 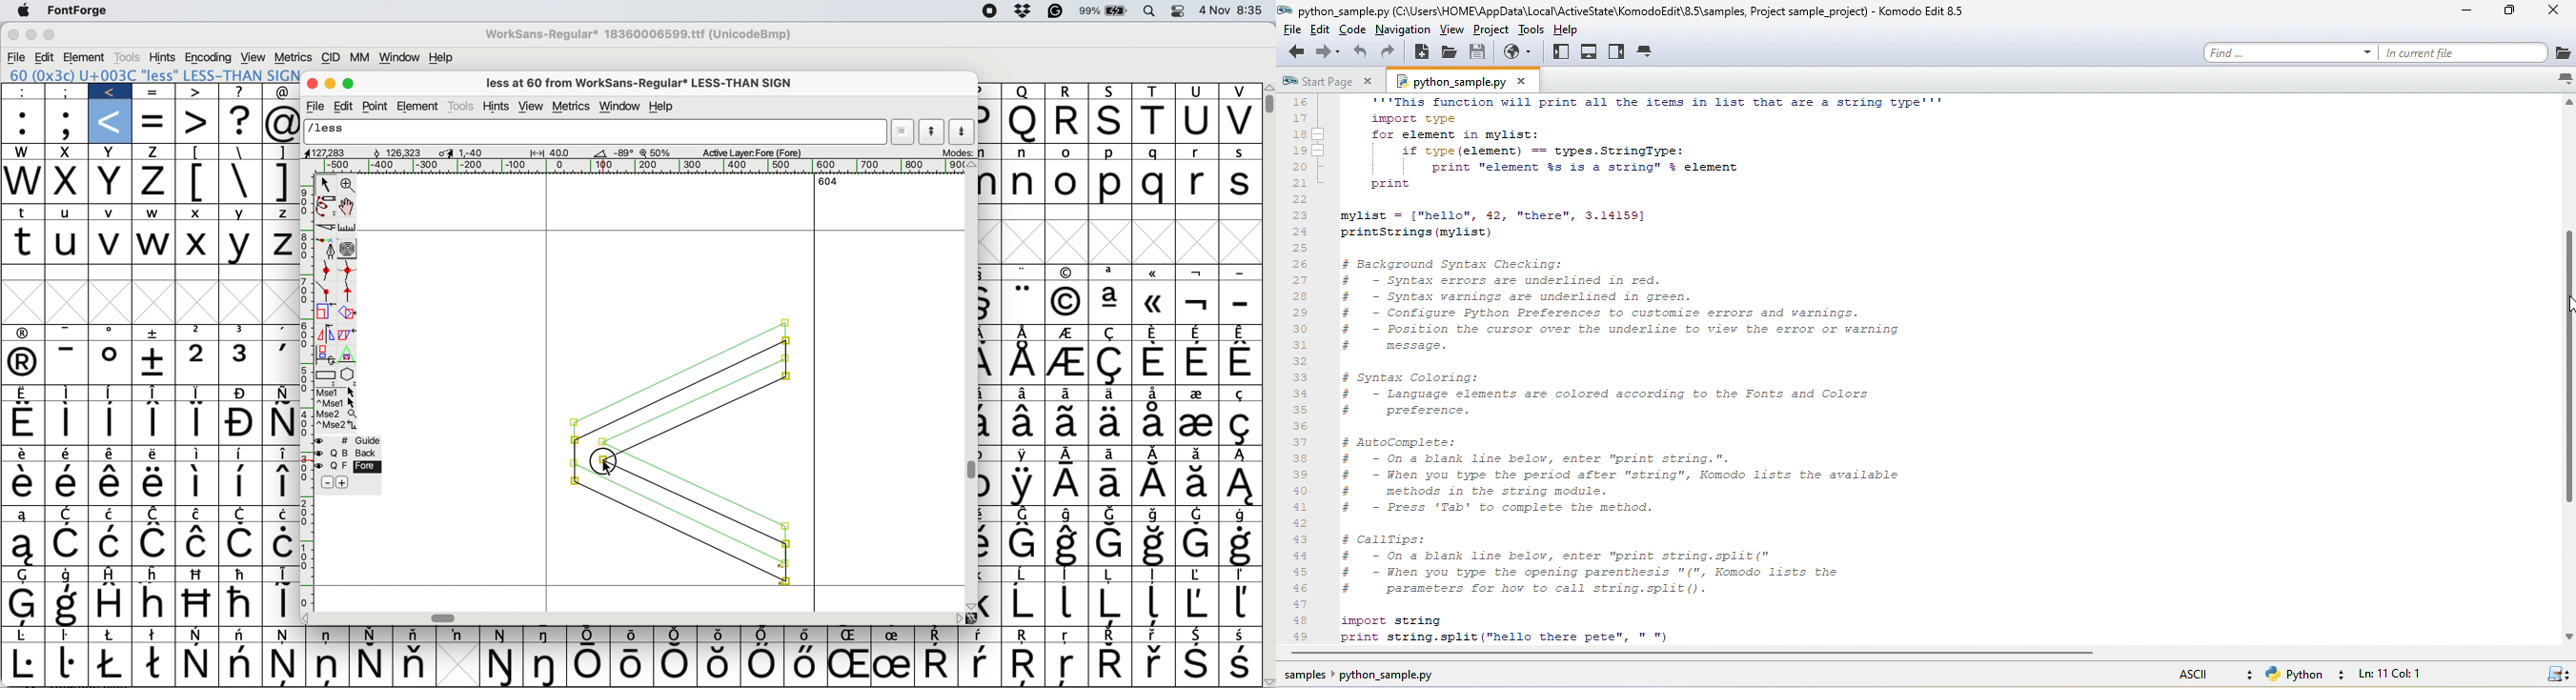 I want to click on zoom, so click(x=349, y=184).